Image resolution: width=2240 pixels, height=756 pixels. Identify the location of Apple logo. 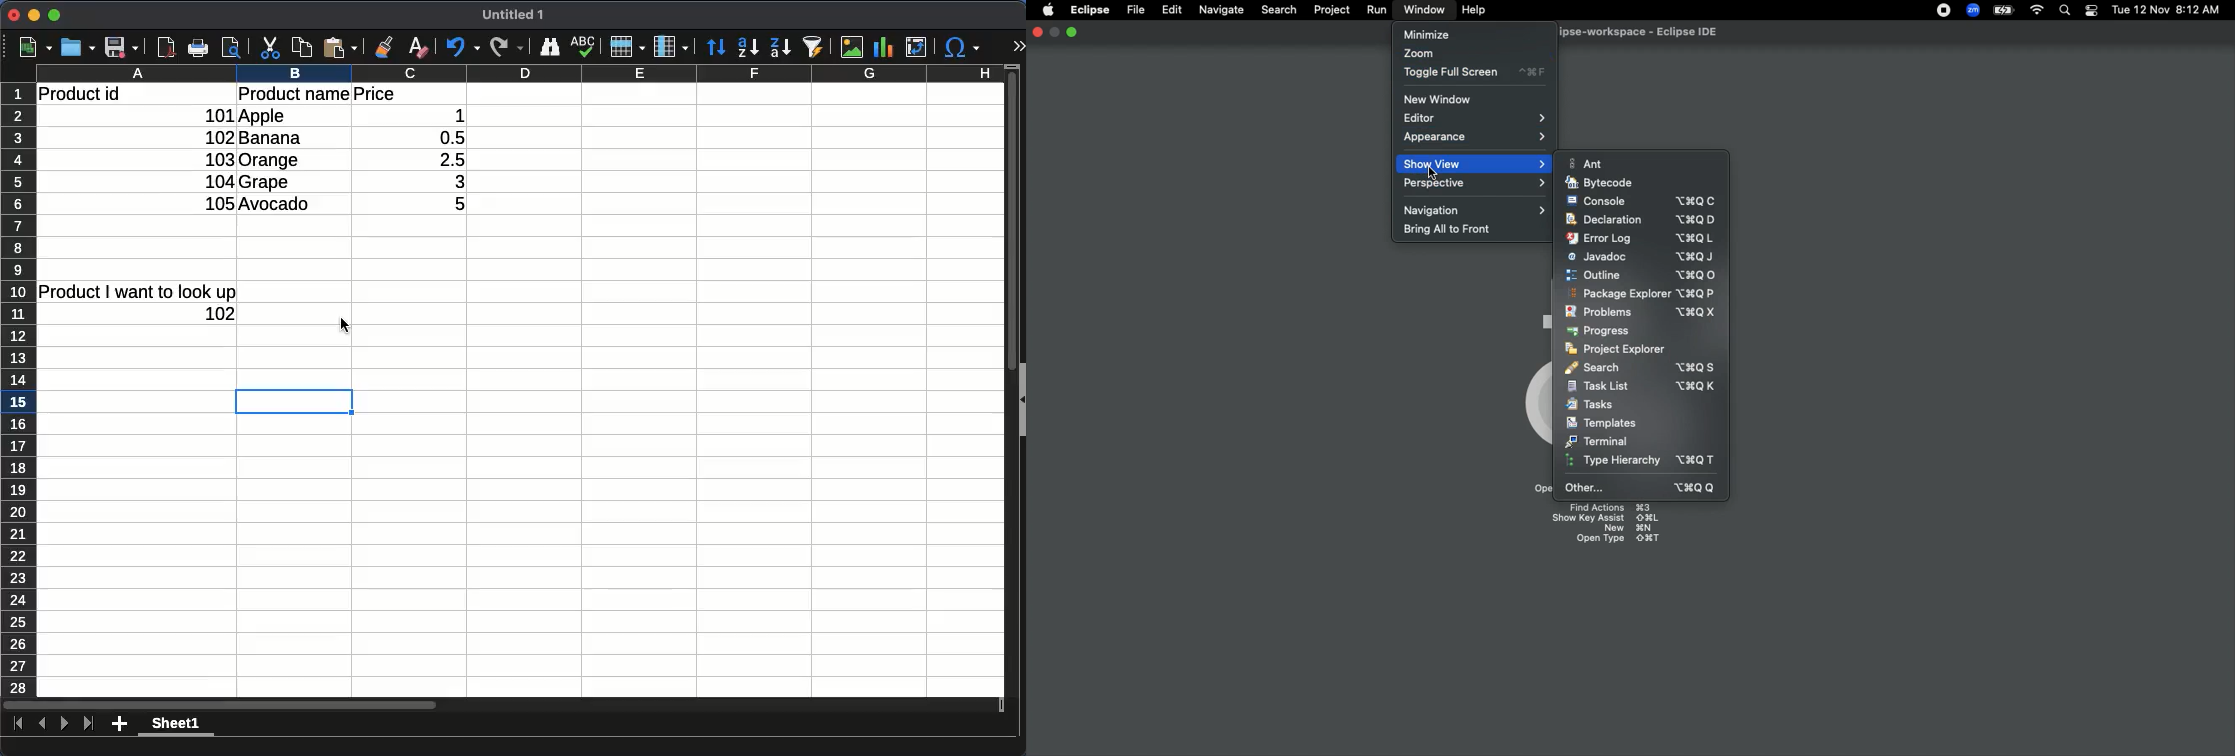
(1047, 11).